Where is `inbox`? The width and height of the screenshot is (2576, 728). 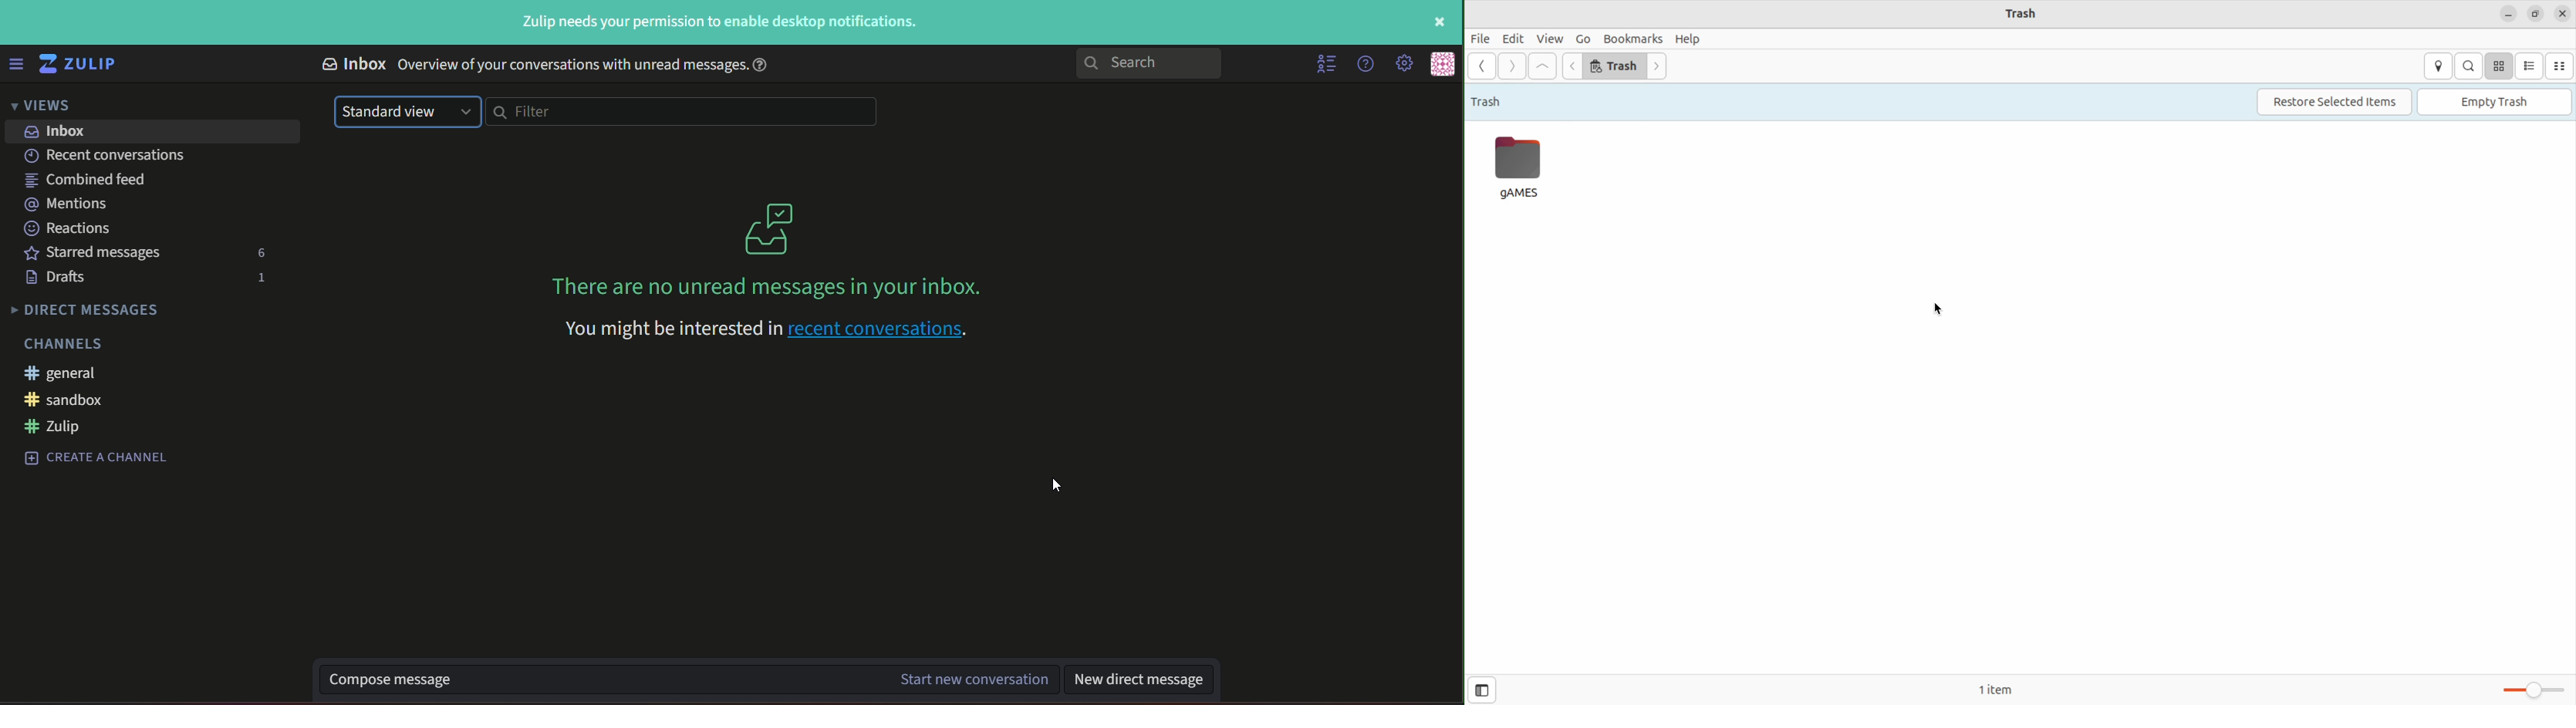
inbox is located at coordinates (66, 133).